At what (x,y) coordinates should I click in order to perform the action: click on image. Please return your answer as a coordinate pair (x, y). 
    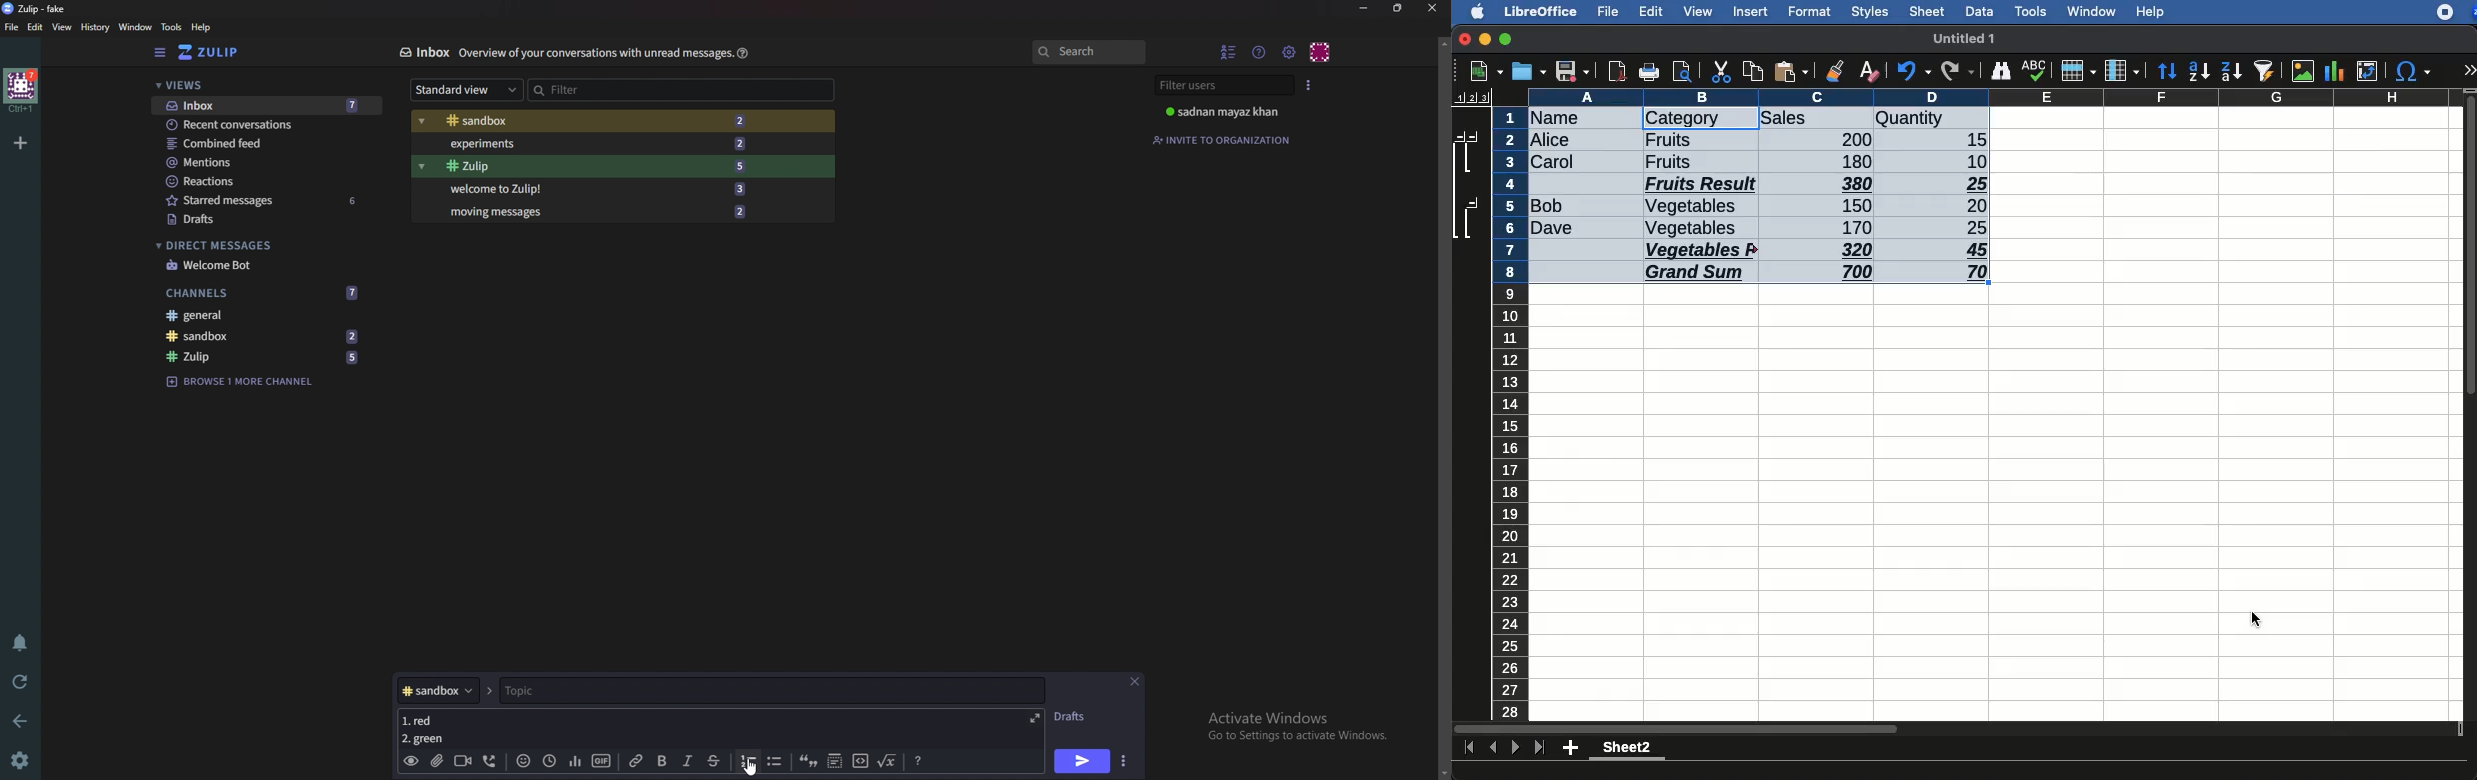
    Looking at the image, I should click on (2305, 71).